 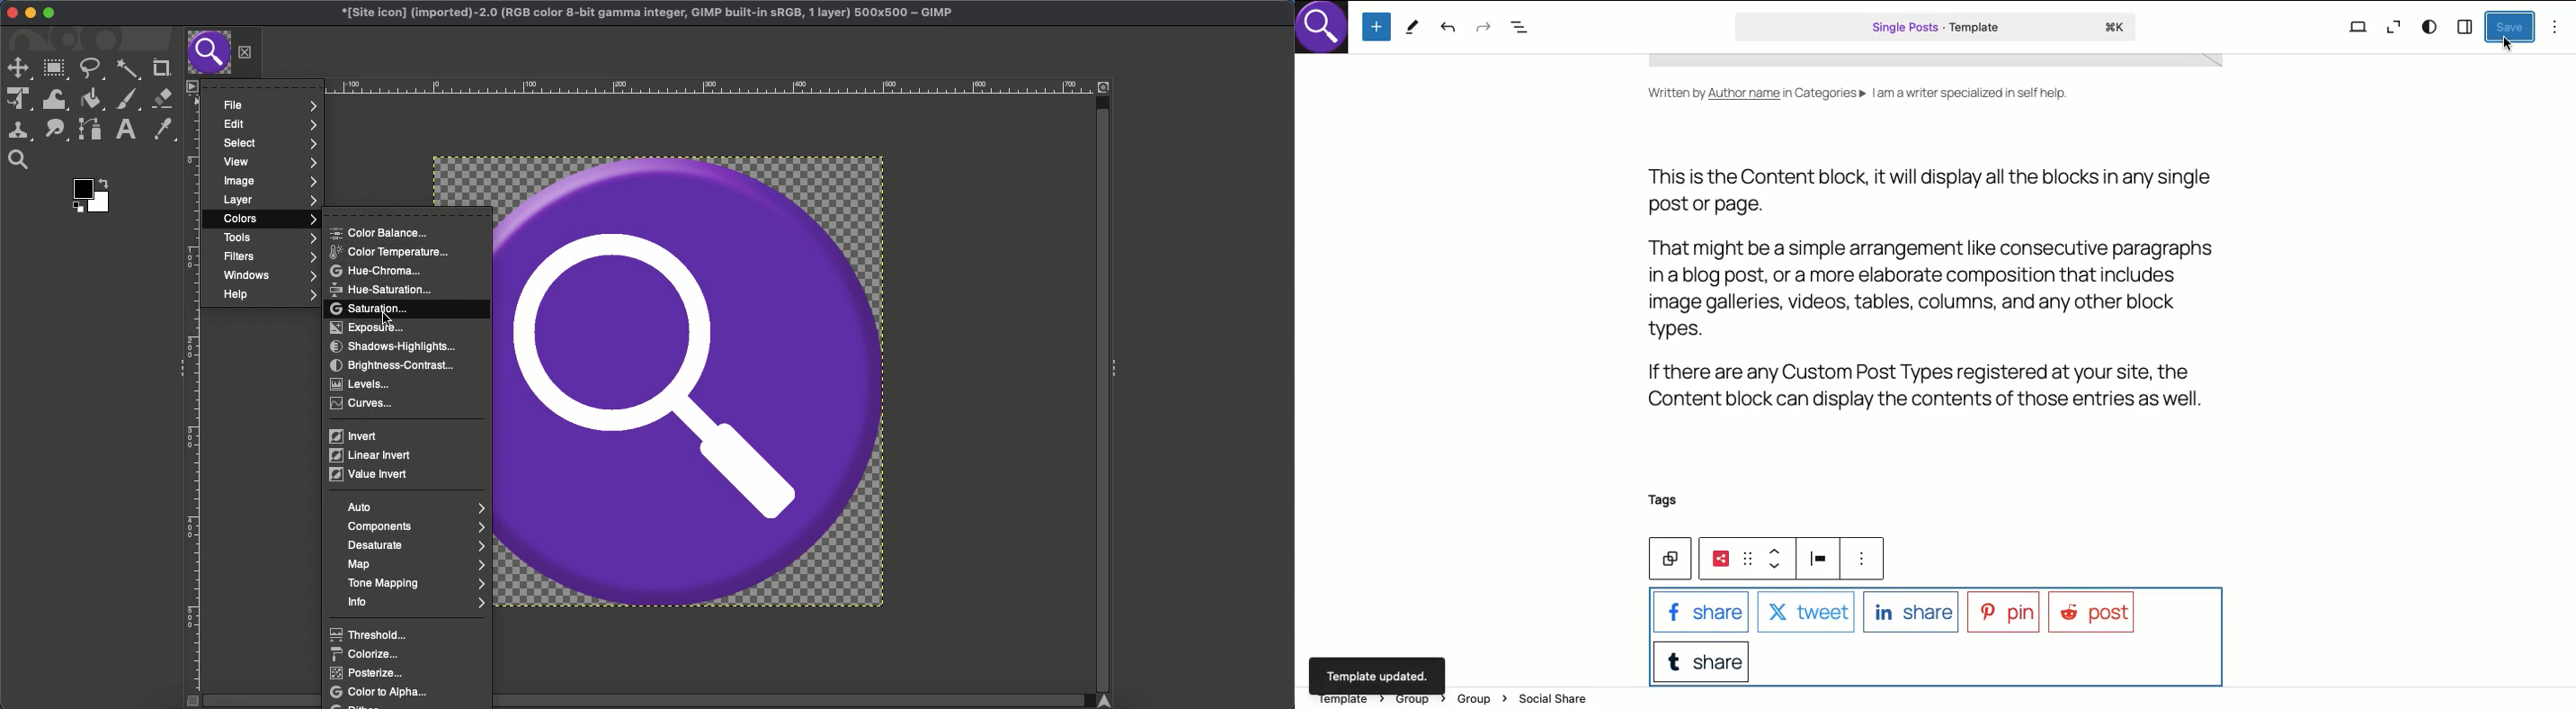 I want to click on Clone tool, so click(x=19, y=132).